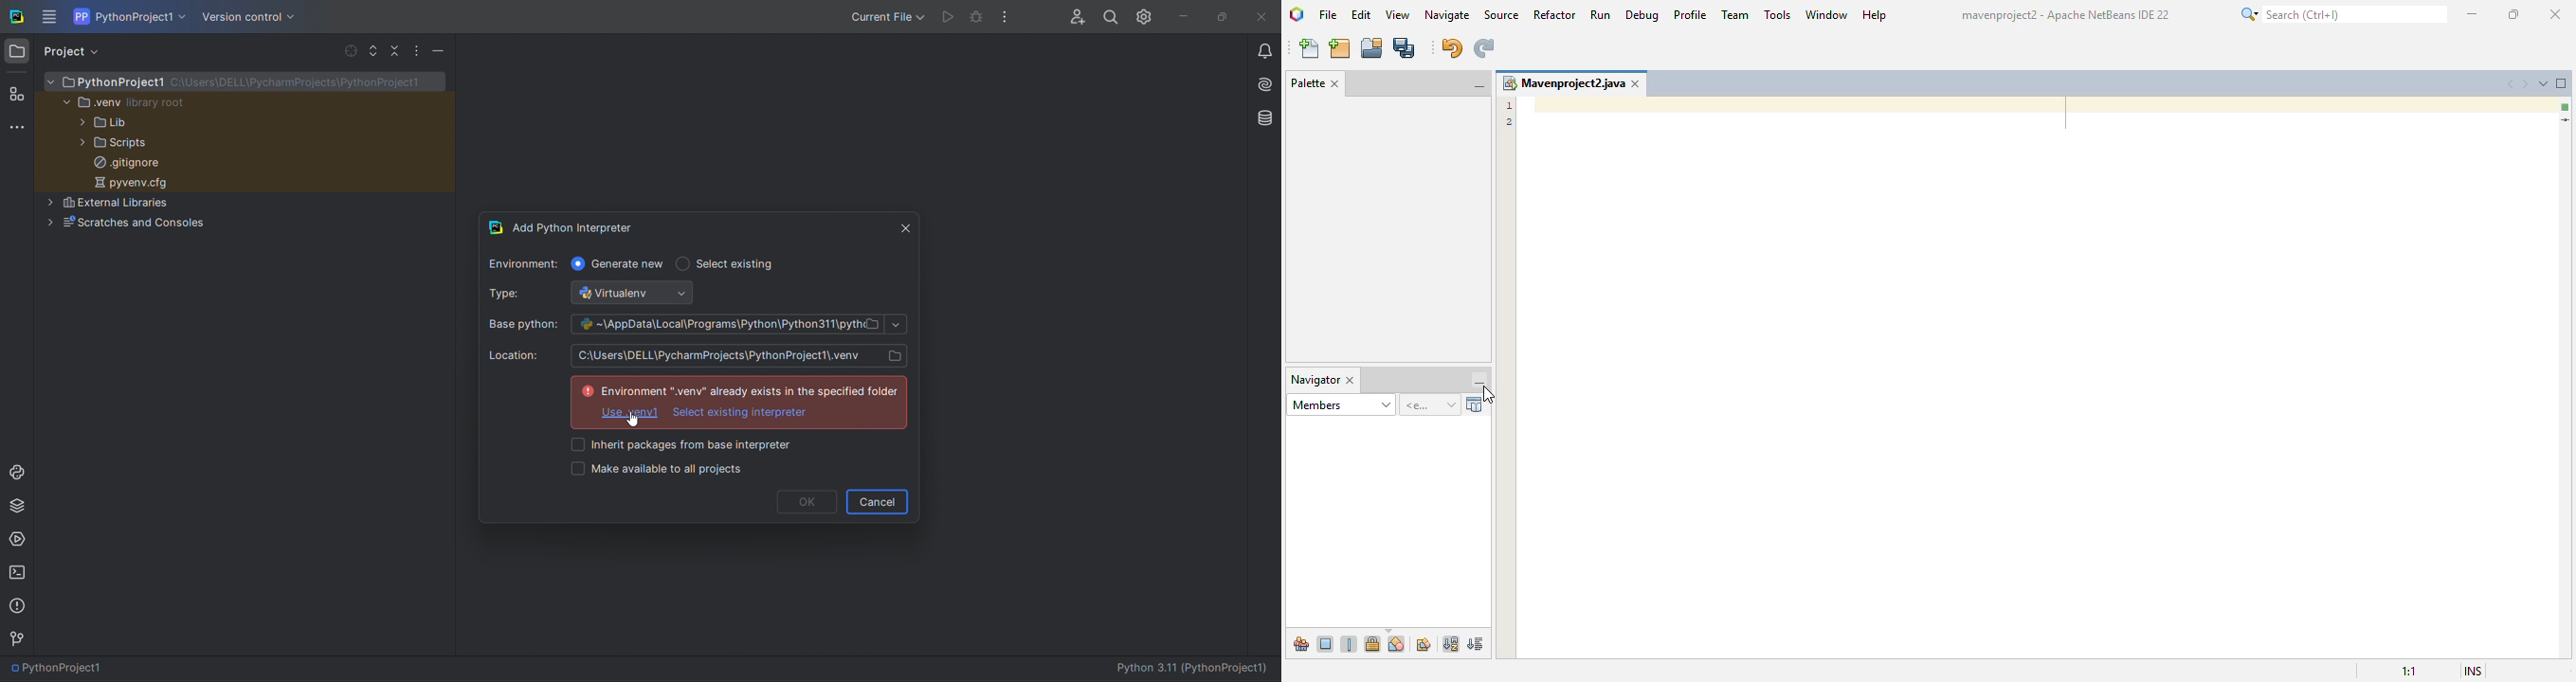  Describe the element at coordinates (1827, 14) in the screenshot. I see `window` at that location.